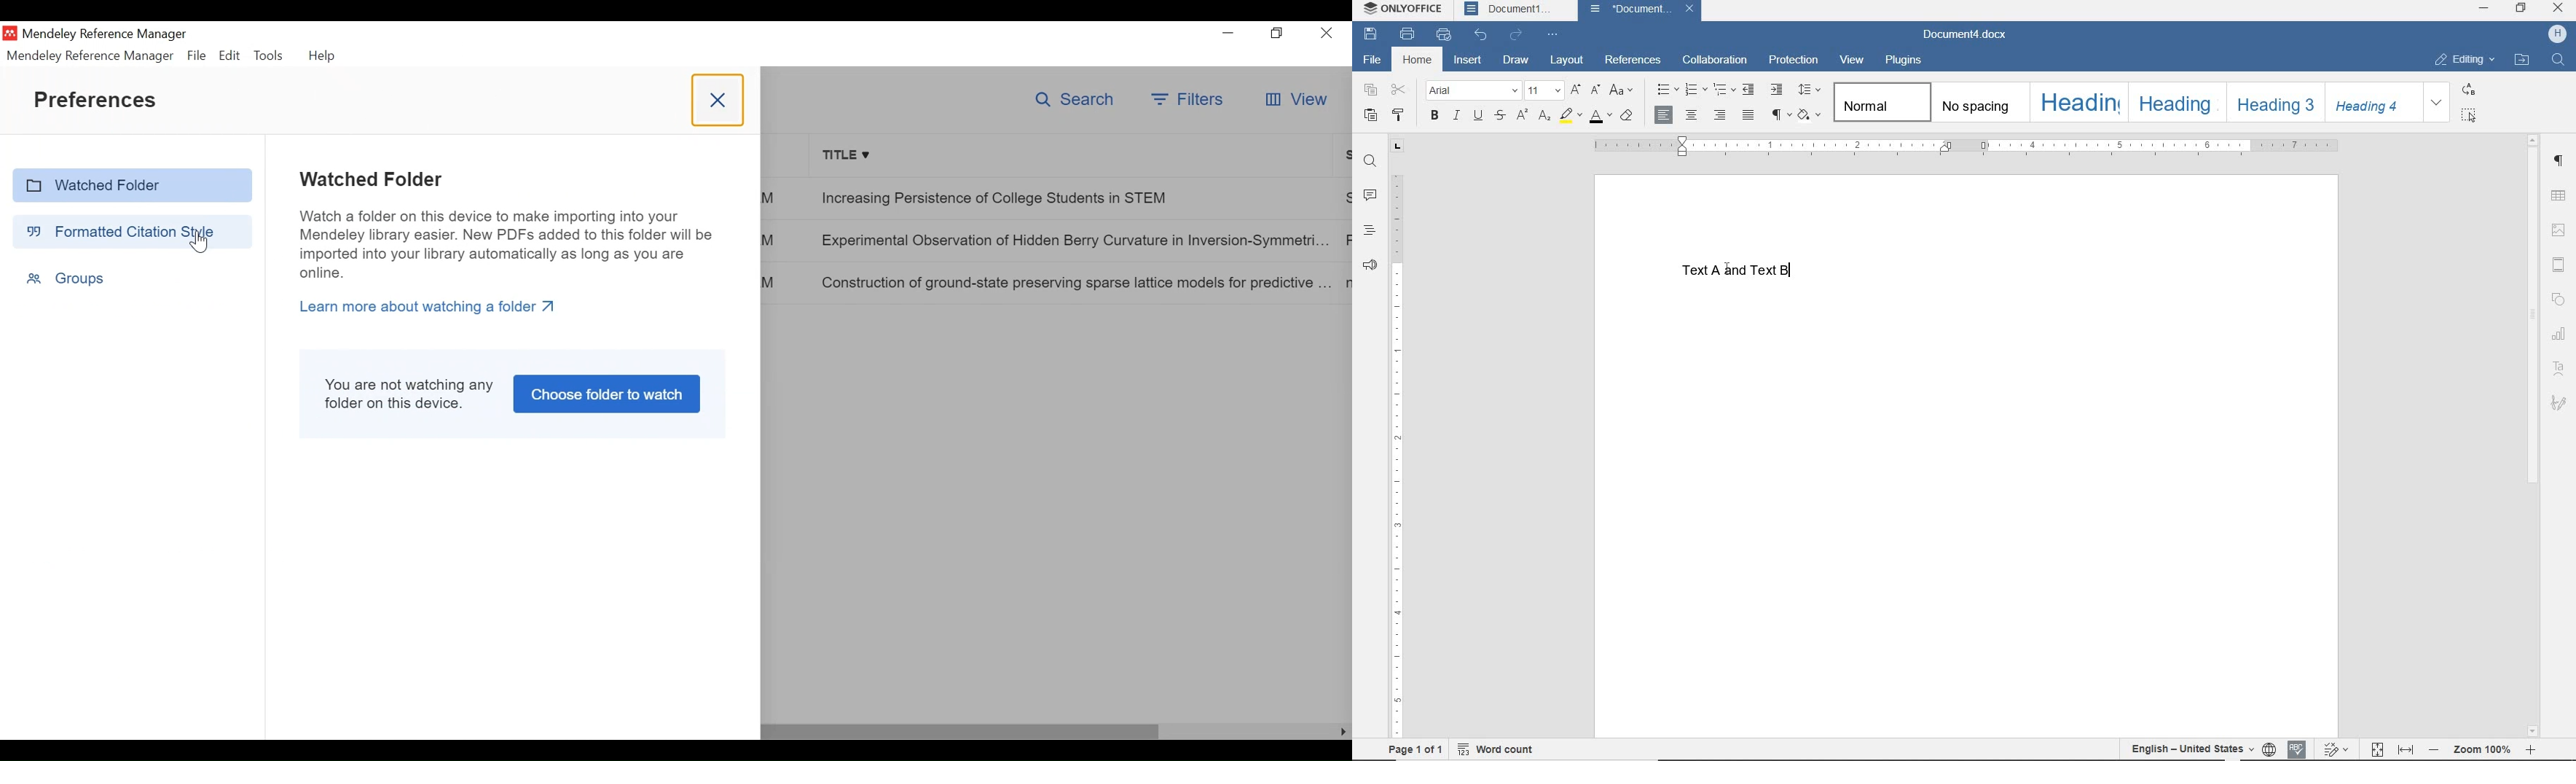  I want to click on IMAGE, so click(2558, 231).